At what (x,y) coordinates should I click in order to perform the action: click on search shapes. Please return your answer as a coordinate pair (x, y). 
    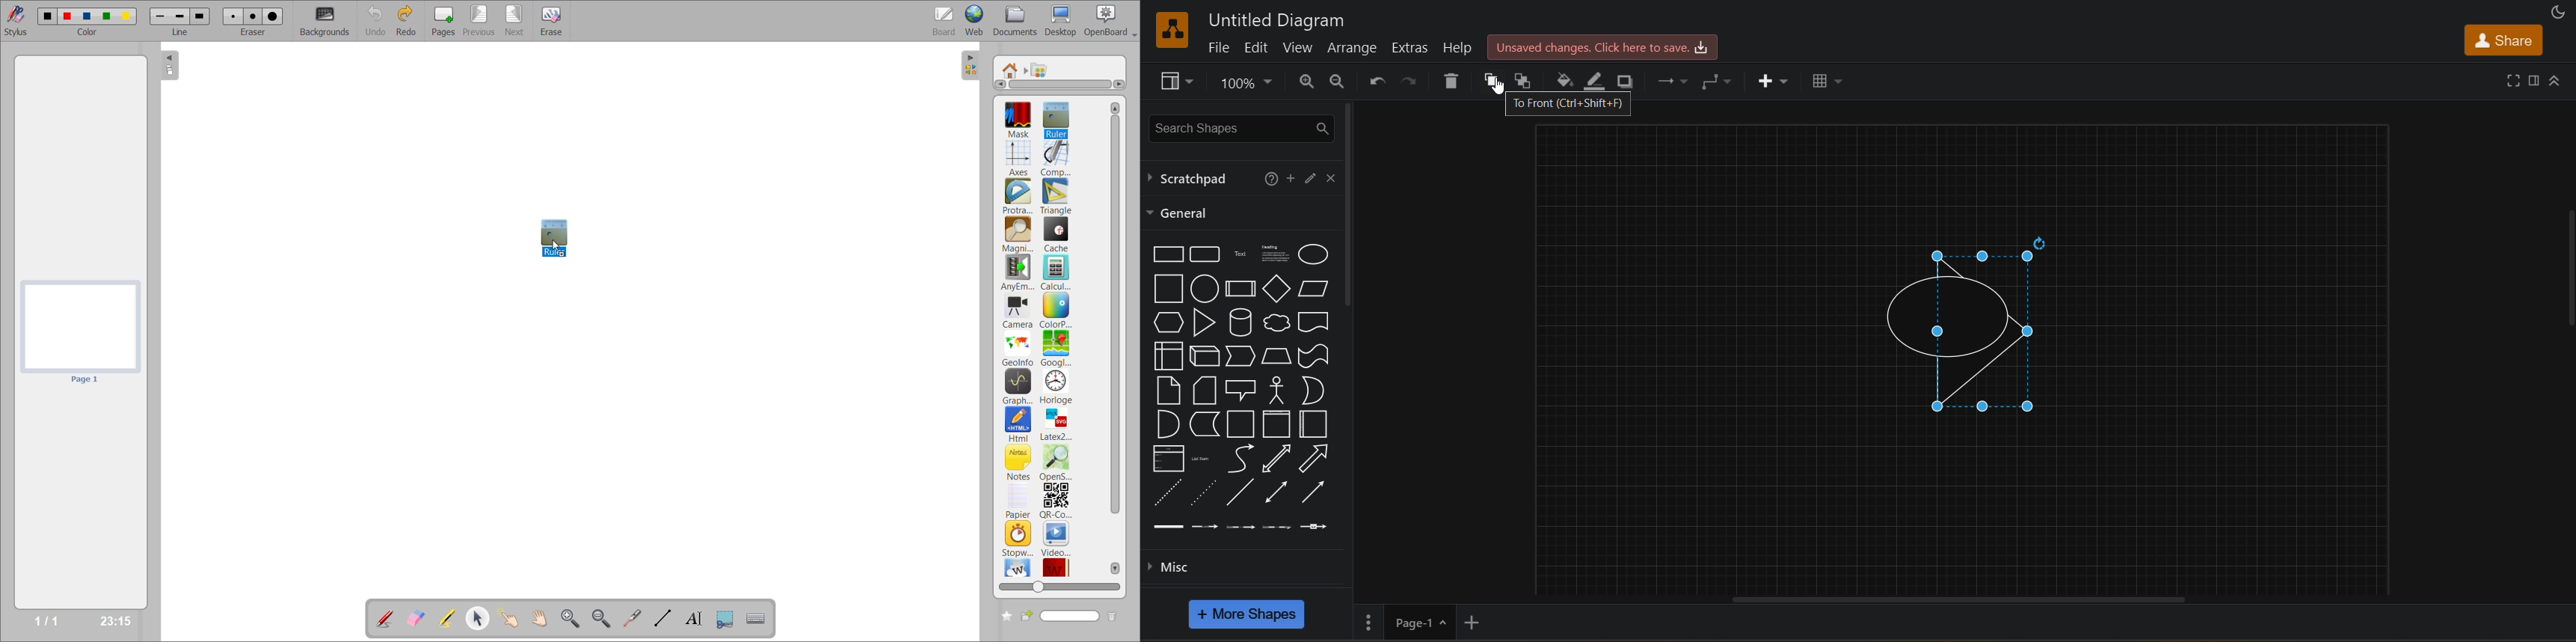
    Looking at the image, I should click on (1241, 126).